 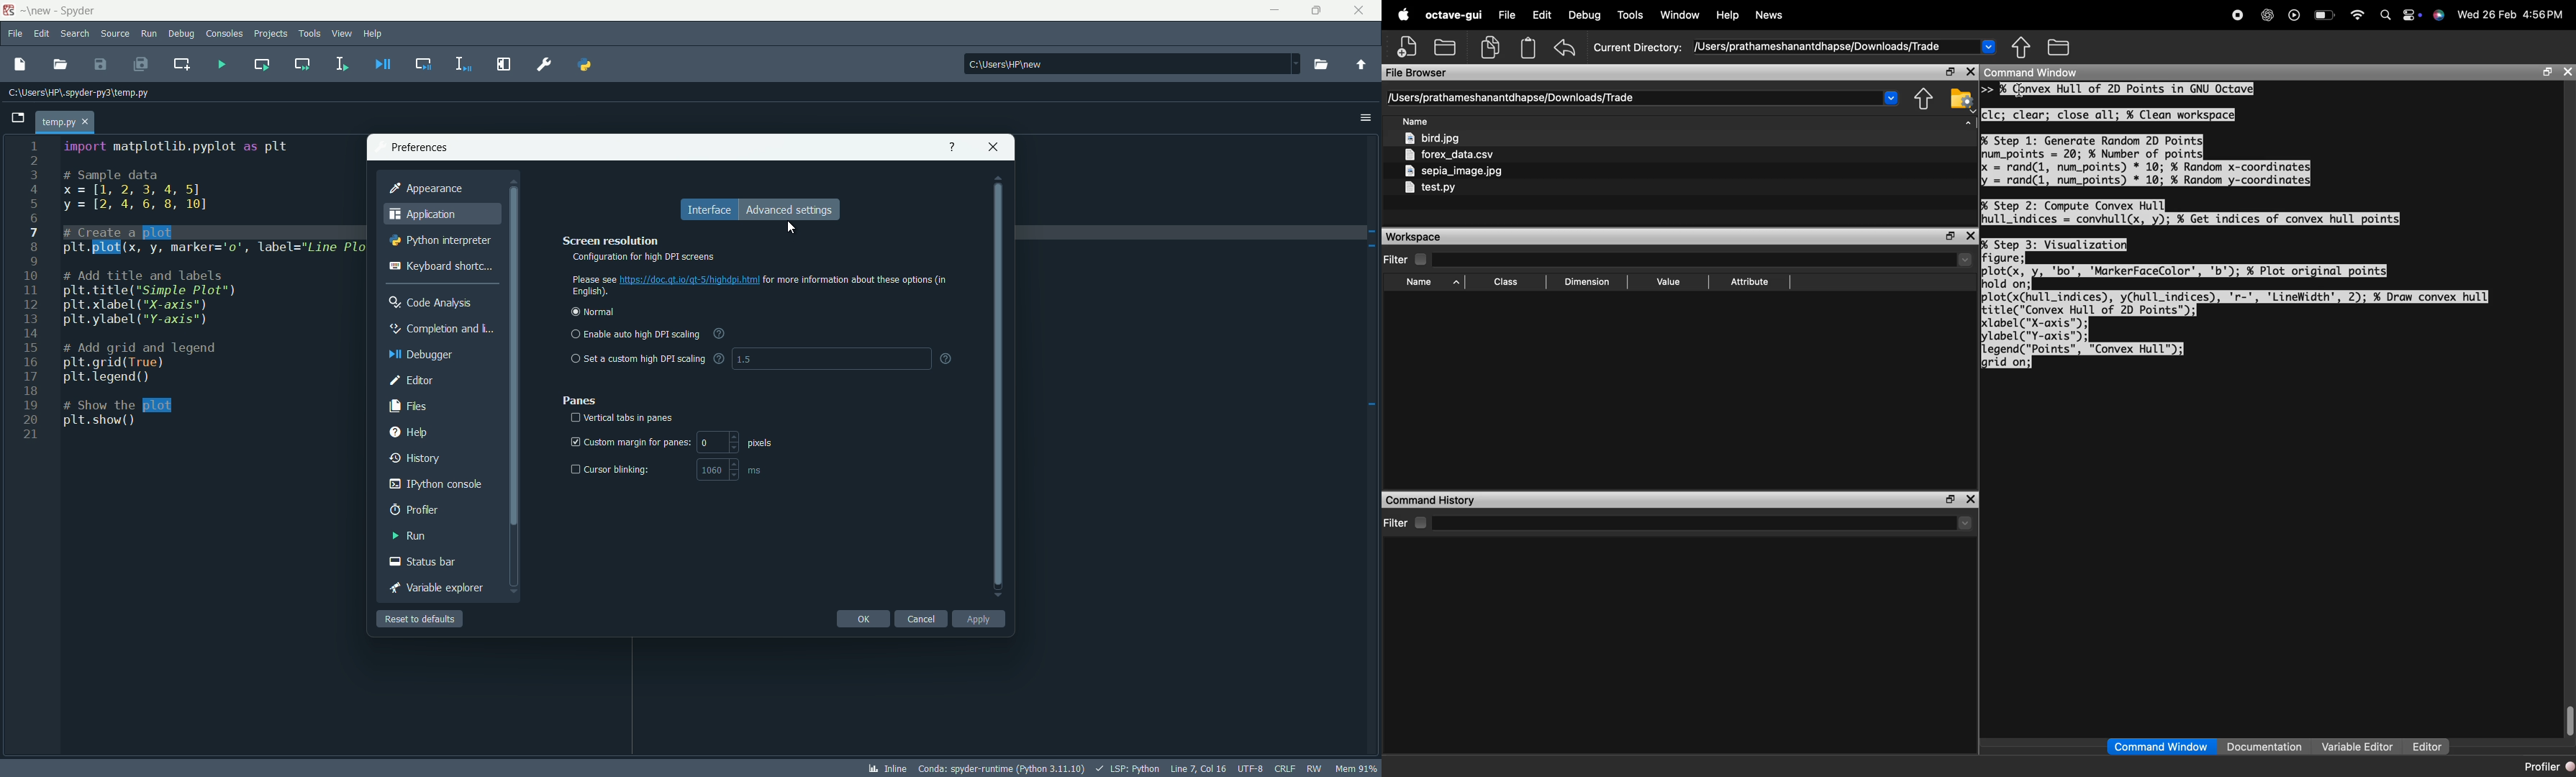 What do you see at coordinates (1430, 188) in the screenshot?
I see `test.py` at bounding box center [1430, 188].